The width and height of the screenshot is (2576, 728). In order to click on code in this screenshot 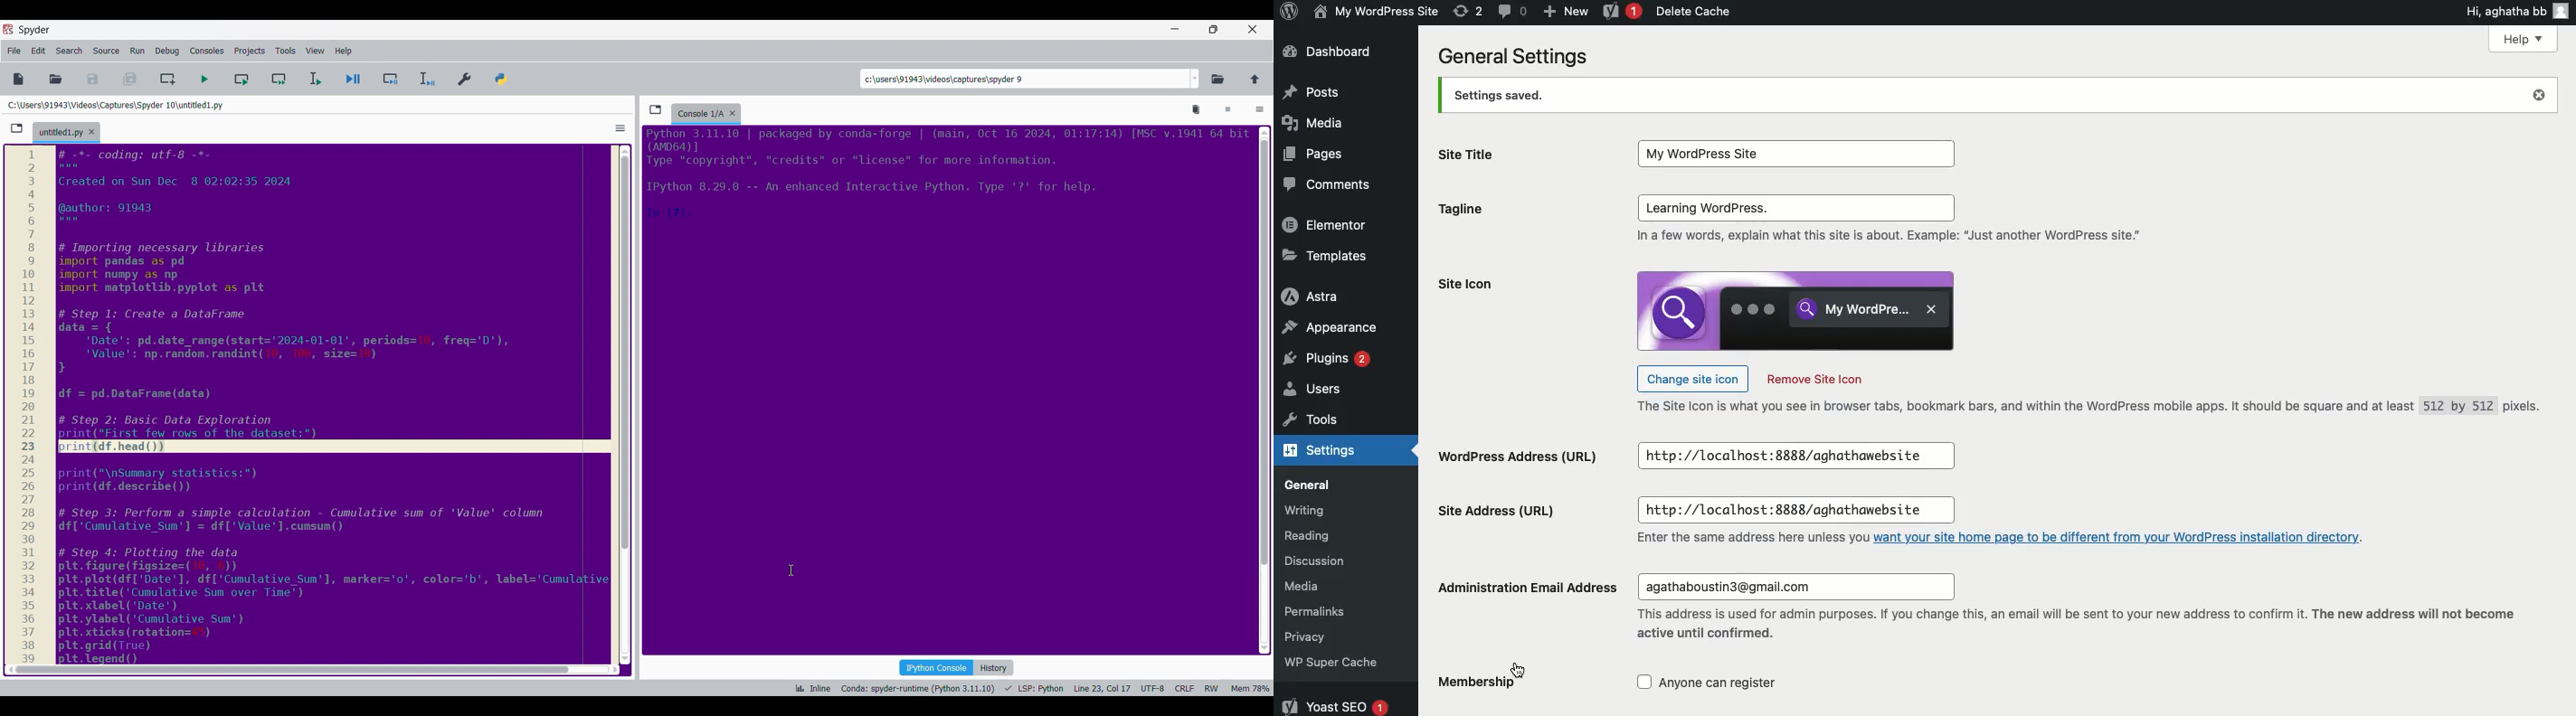, I will do `click(329, 292)`.